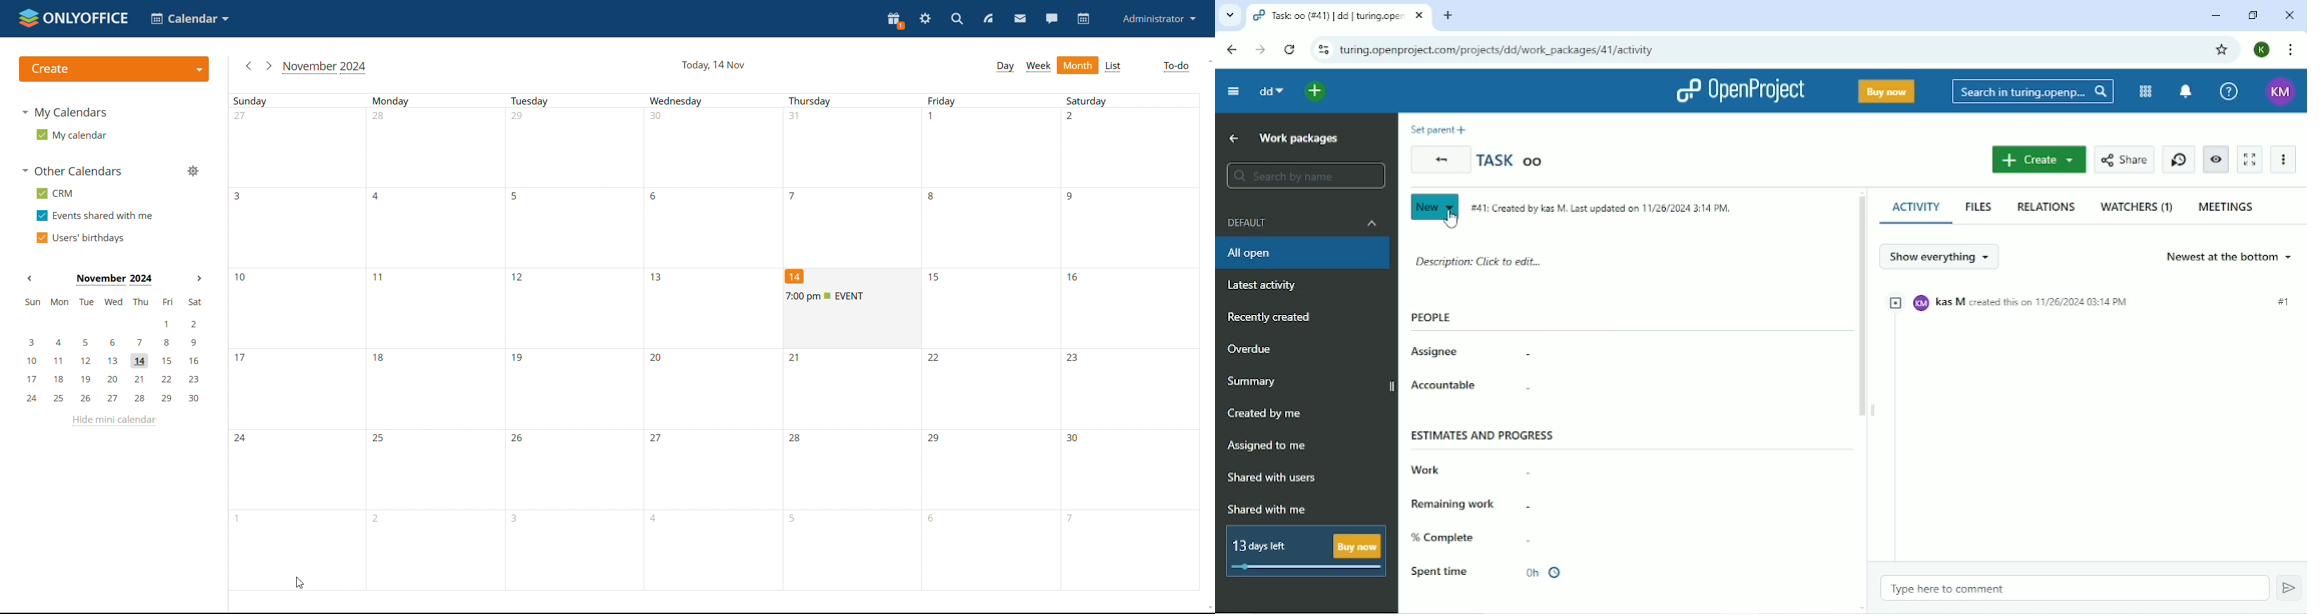 The image size is (2324, 616). What do you see at coordinates (989, 18) in the screenshot?
I see `feed` at bounding box center [989, 18].